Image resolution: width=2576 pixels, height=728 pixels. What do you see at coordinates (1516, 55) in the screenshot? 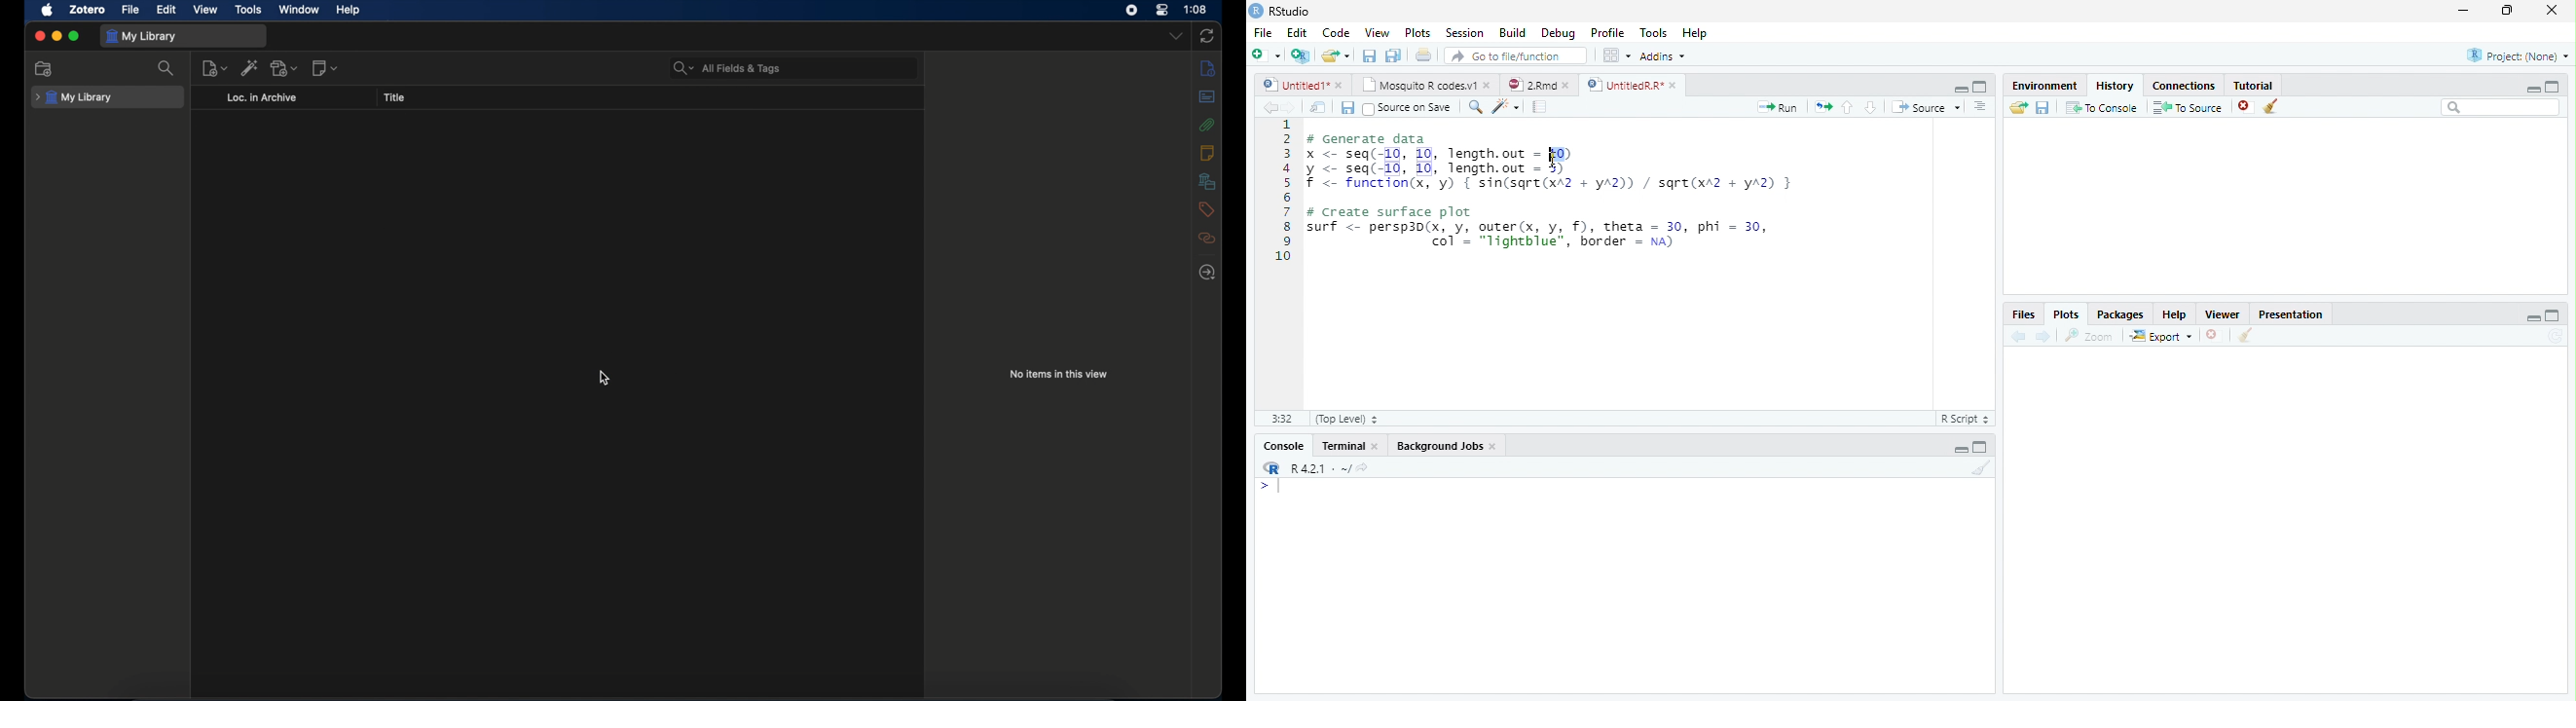
I see `Go to file/function` at bounding box center [1516, 55].